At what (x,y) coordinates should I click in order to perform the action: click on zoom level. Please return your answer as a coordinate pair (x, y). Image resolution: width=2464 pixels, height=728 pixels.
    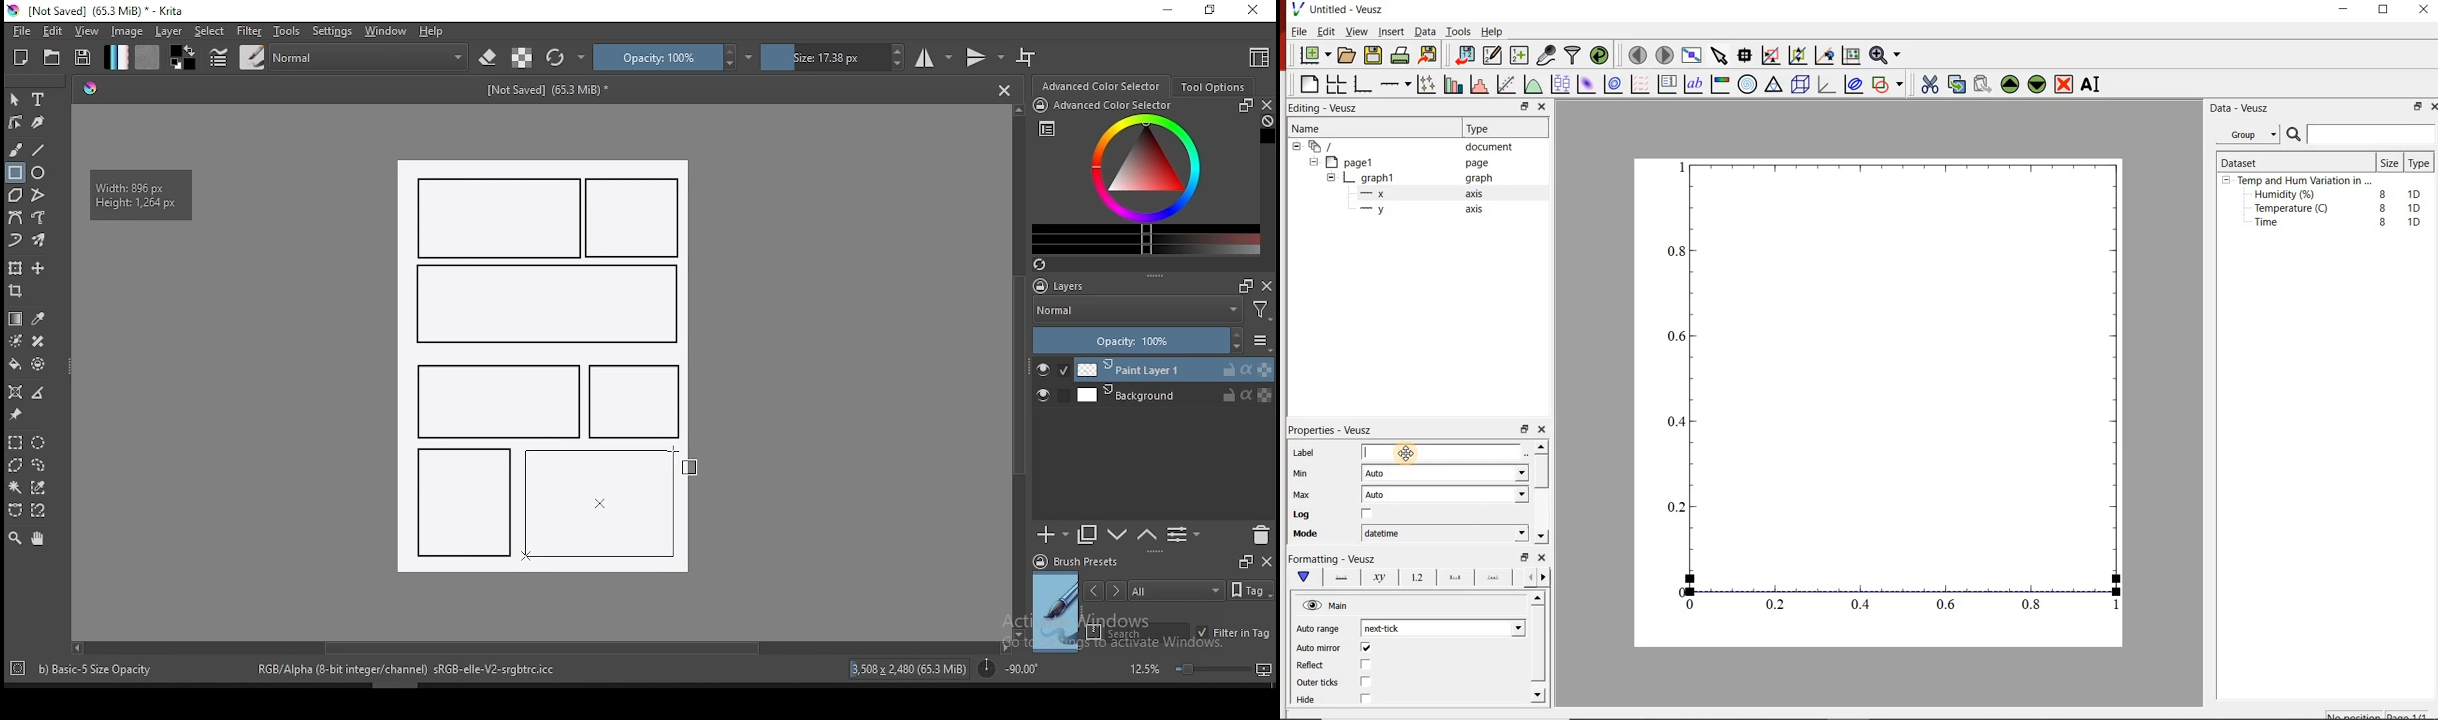
    Looking at the image, I should click on (1200, 668).